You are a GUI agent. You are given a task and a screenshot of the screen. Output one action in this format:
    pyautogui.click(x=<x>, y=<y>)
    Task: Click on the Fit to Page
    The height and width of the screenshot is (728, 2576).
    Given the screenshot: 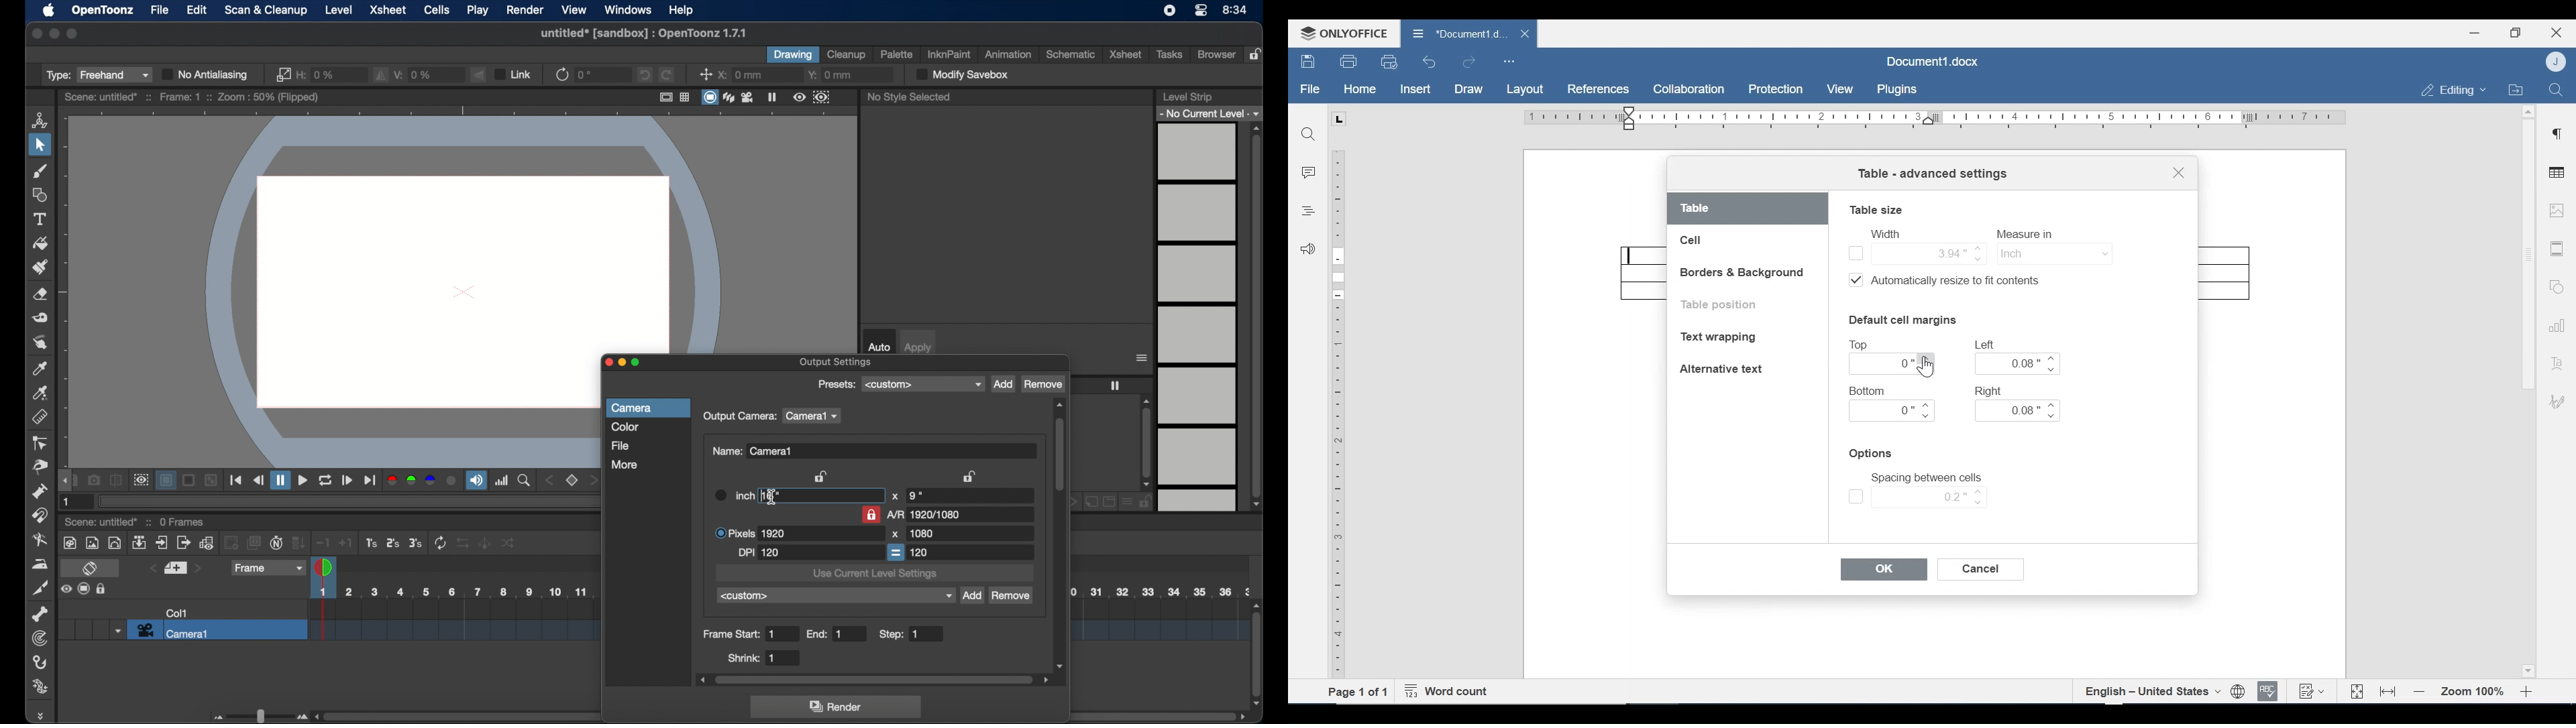 What is the action you would take?
    pyautogui.click(x=2355, y=692)
    